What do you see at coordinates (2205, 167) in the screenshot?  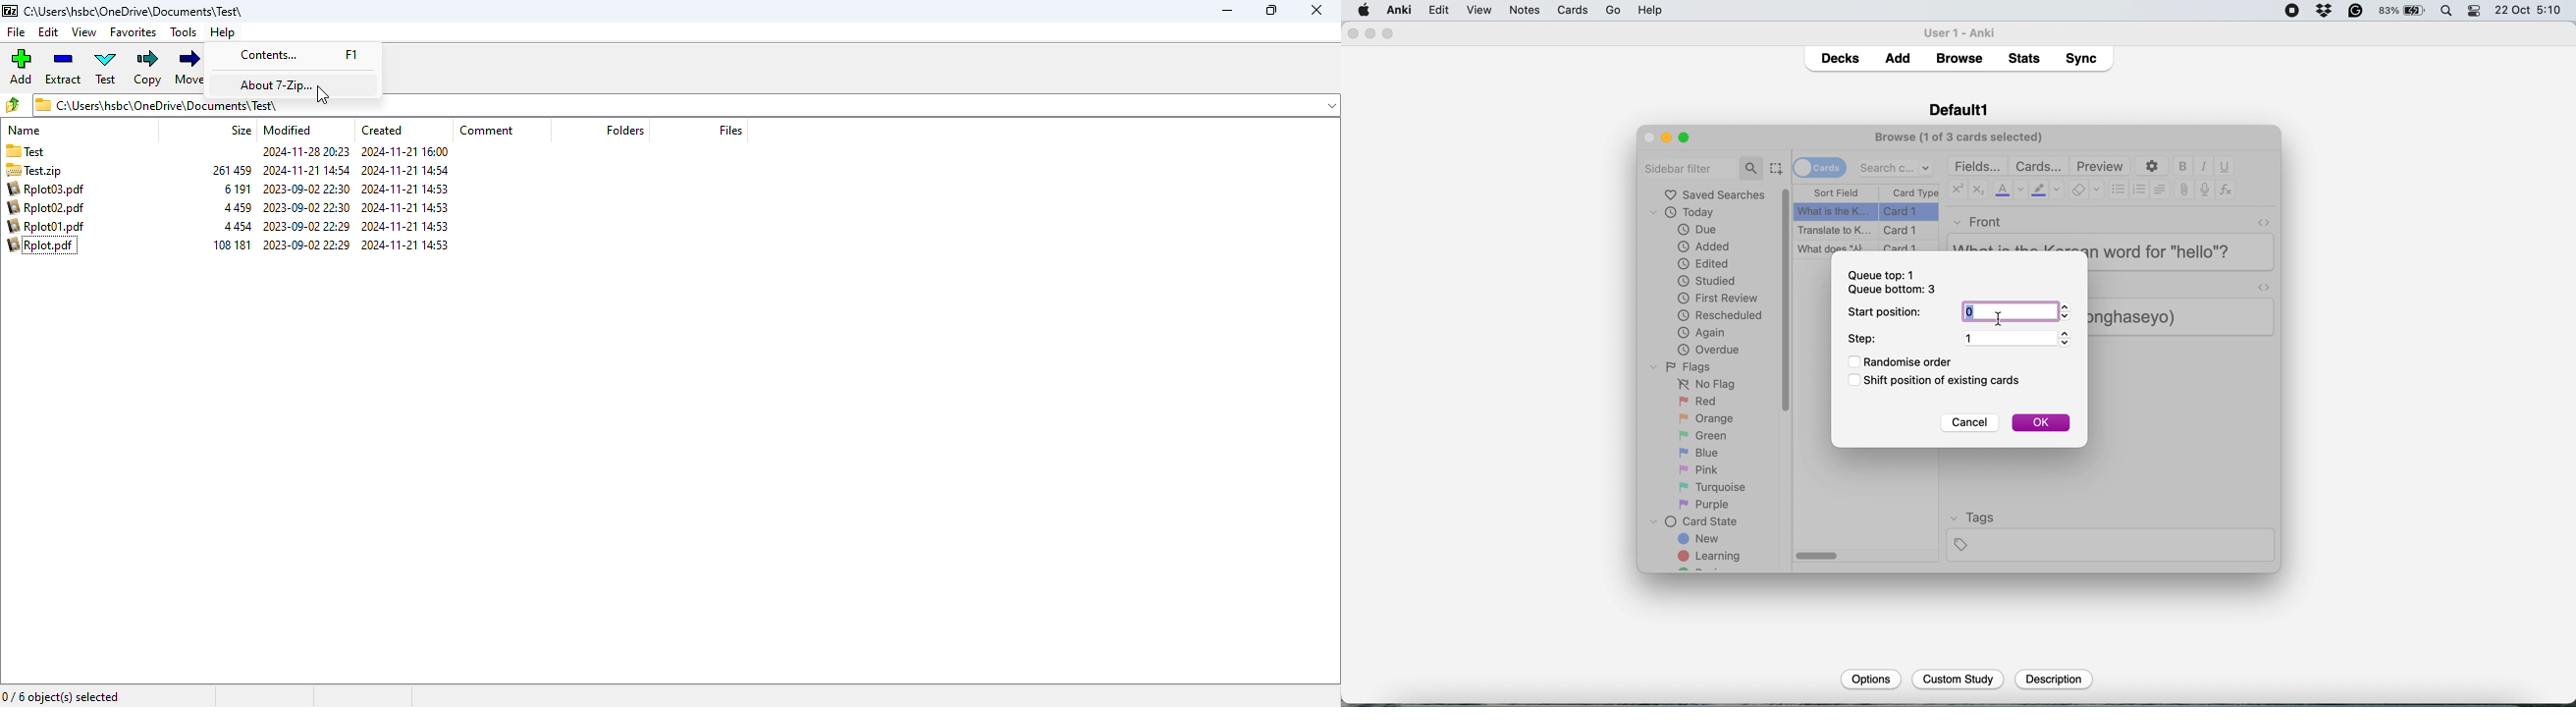 I see `italic` at bounding box center [2205, 167].